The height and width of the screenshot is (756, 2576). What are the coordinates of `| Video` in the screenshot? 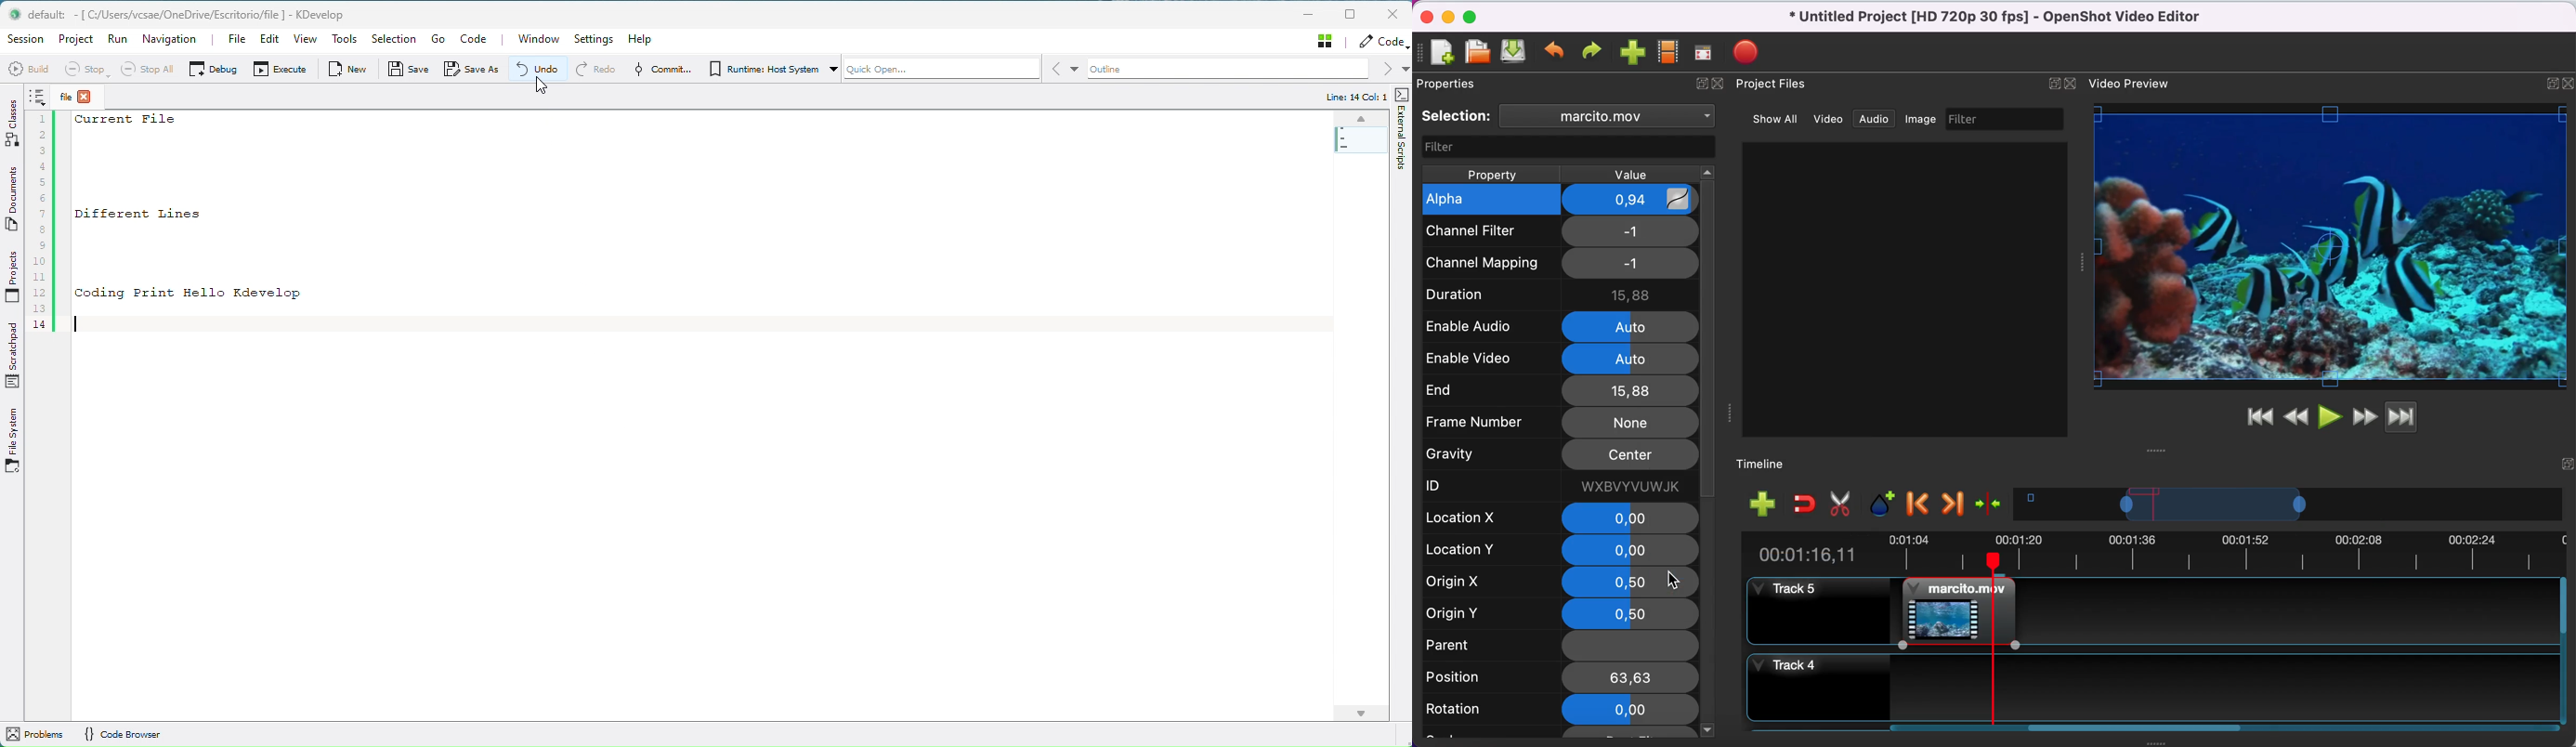 It's located at (1833, 120).